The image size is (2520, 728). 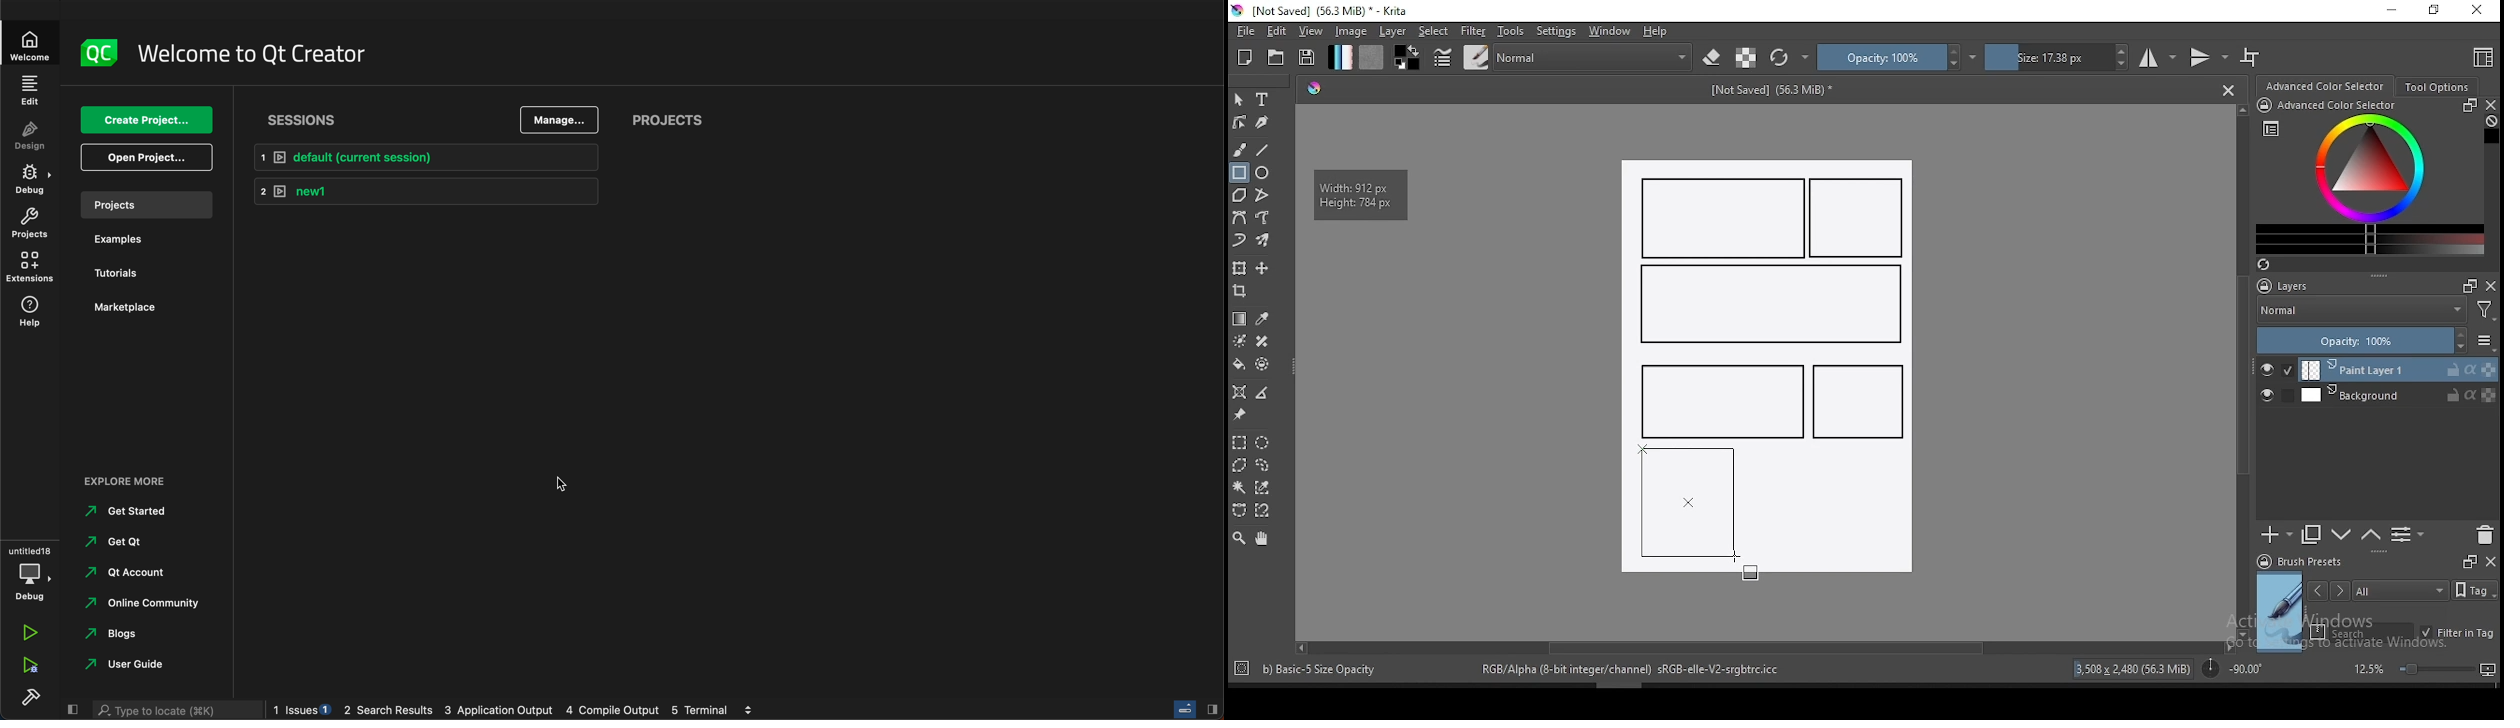 I want to click on calligraphy, so click(x=1263, y=121).